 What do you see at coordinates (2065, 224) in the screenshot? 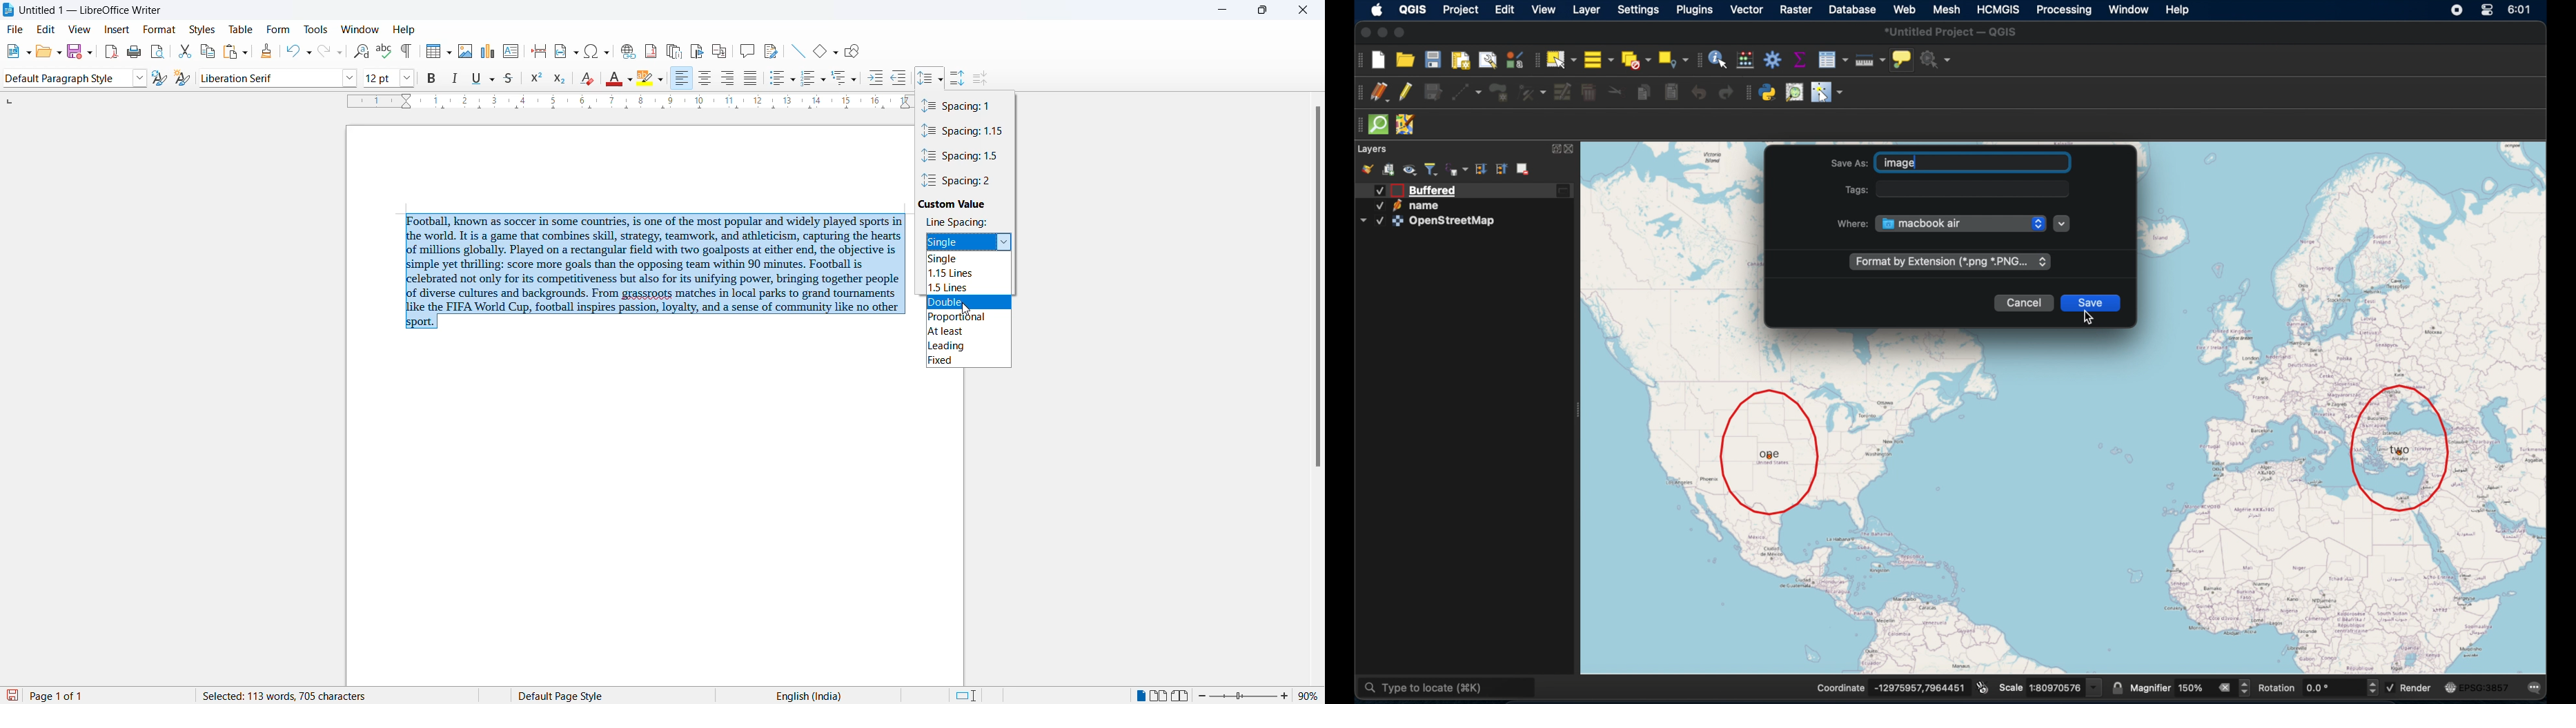
I see `dropdown` at bounding box center [2065, 224].